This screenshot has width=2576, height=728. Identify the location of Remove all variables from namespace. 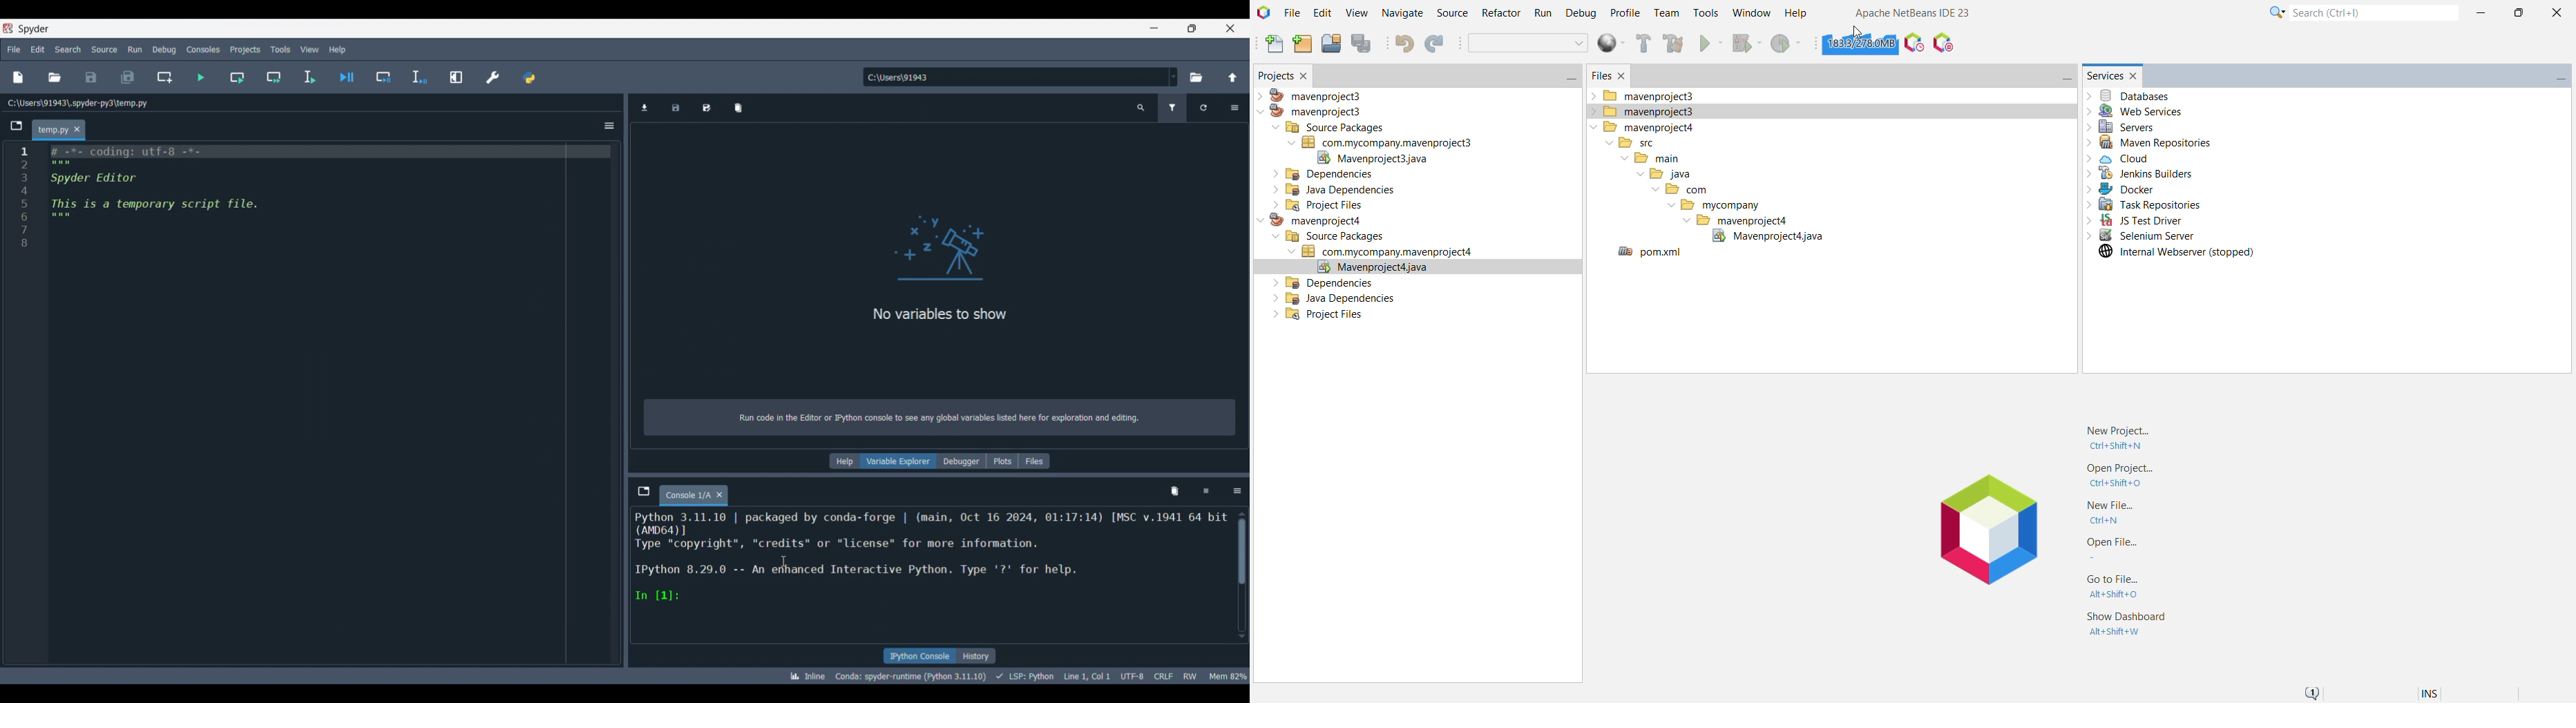
(1175, 491).